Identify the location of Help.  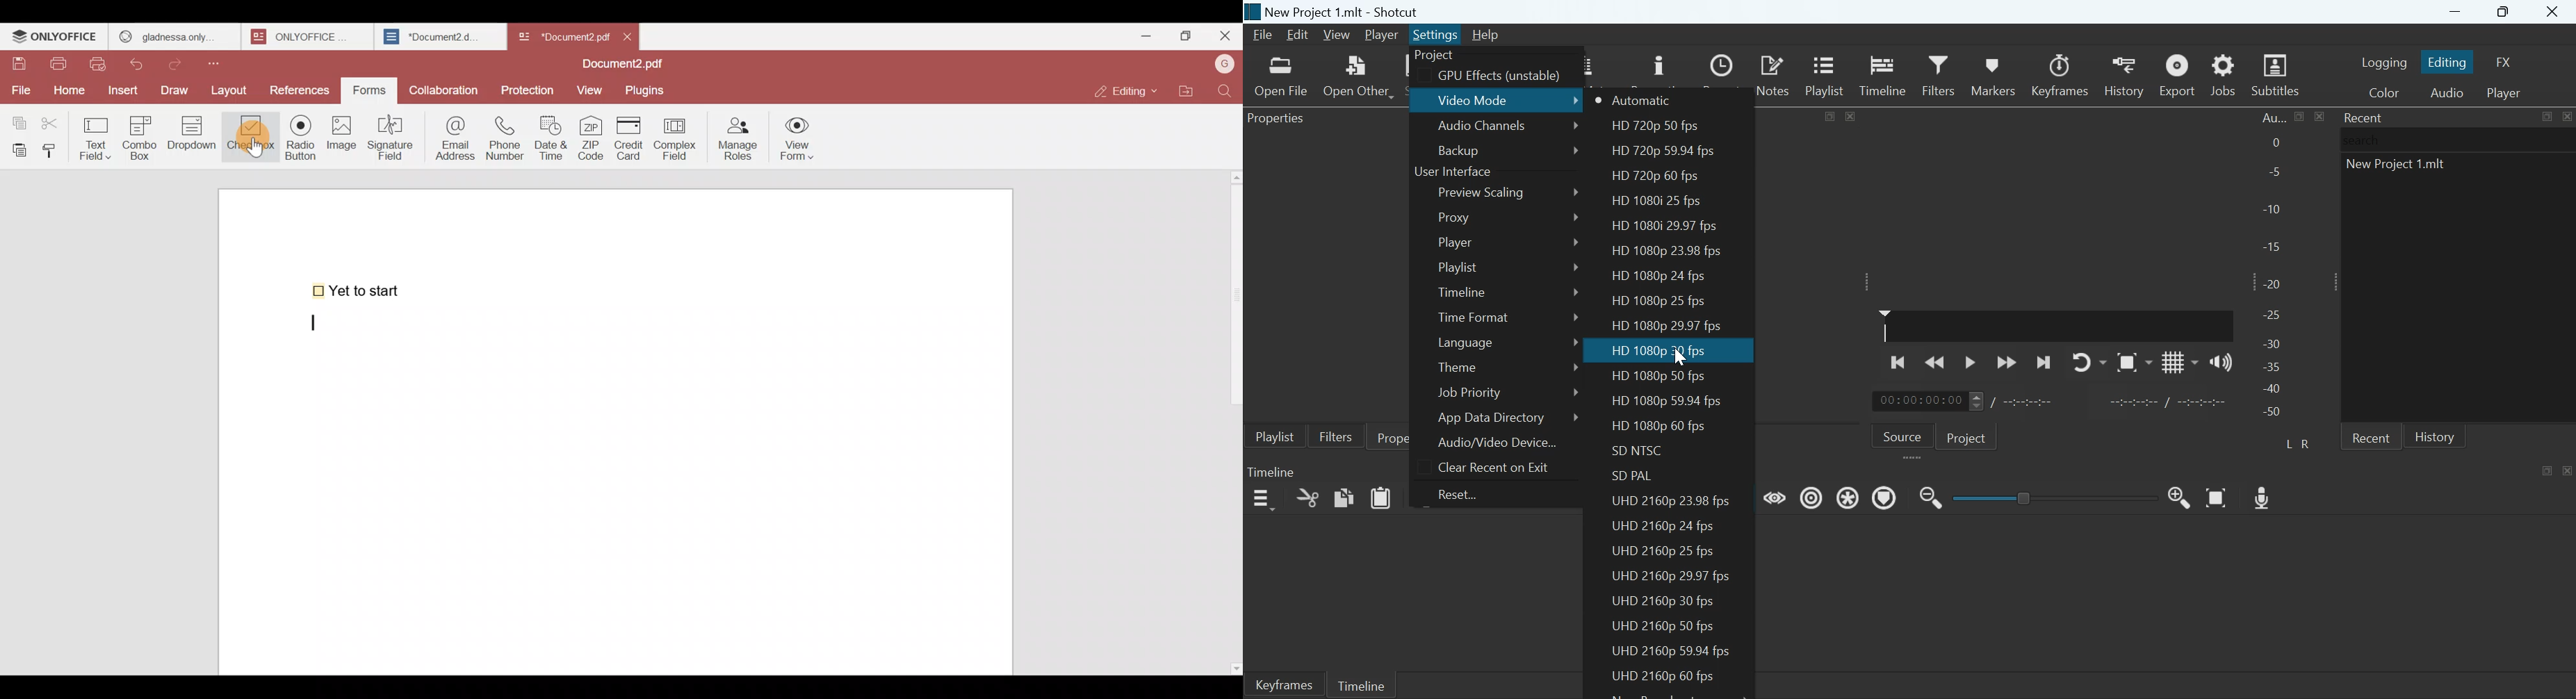
(1485, 35).